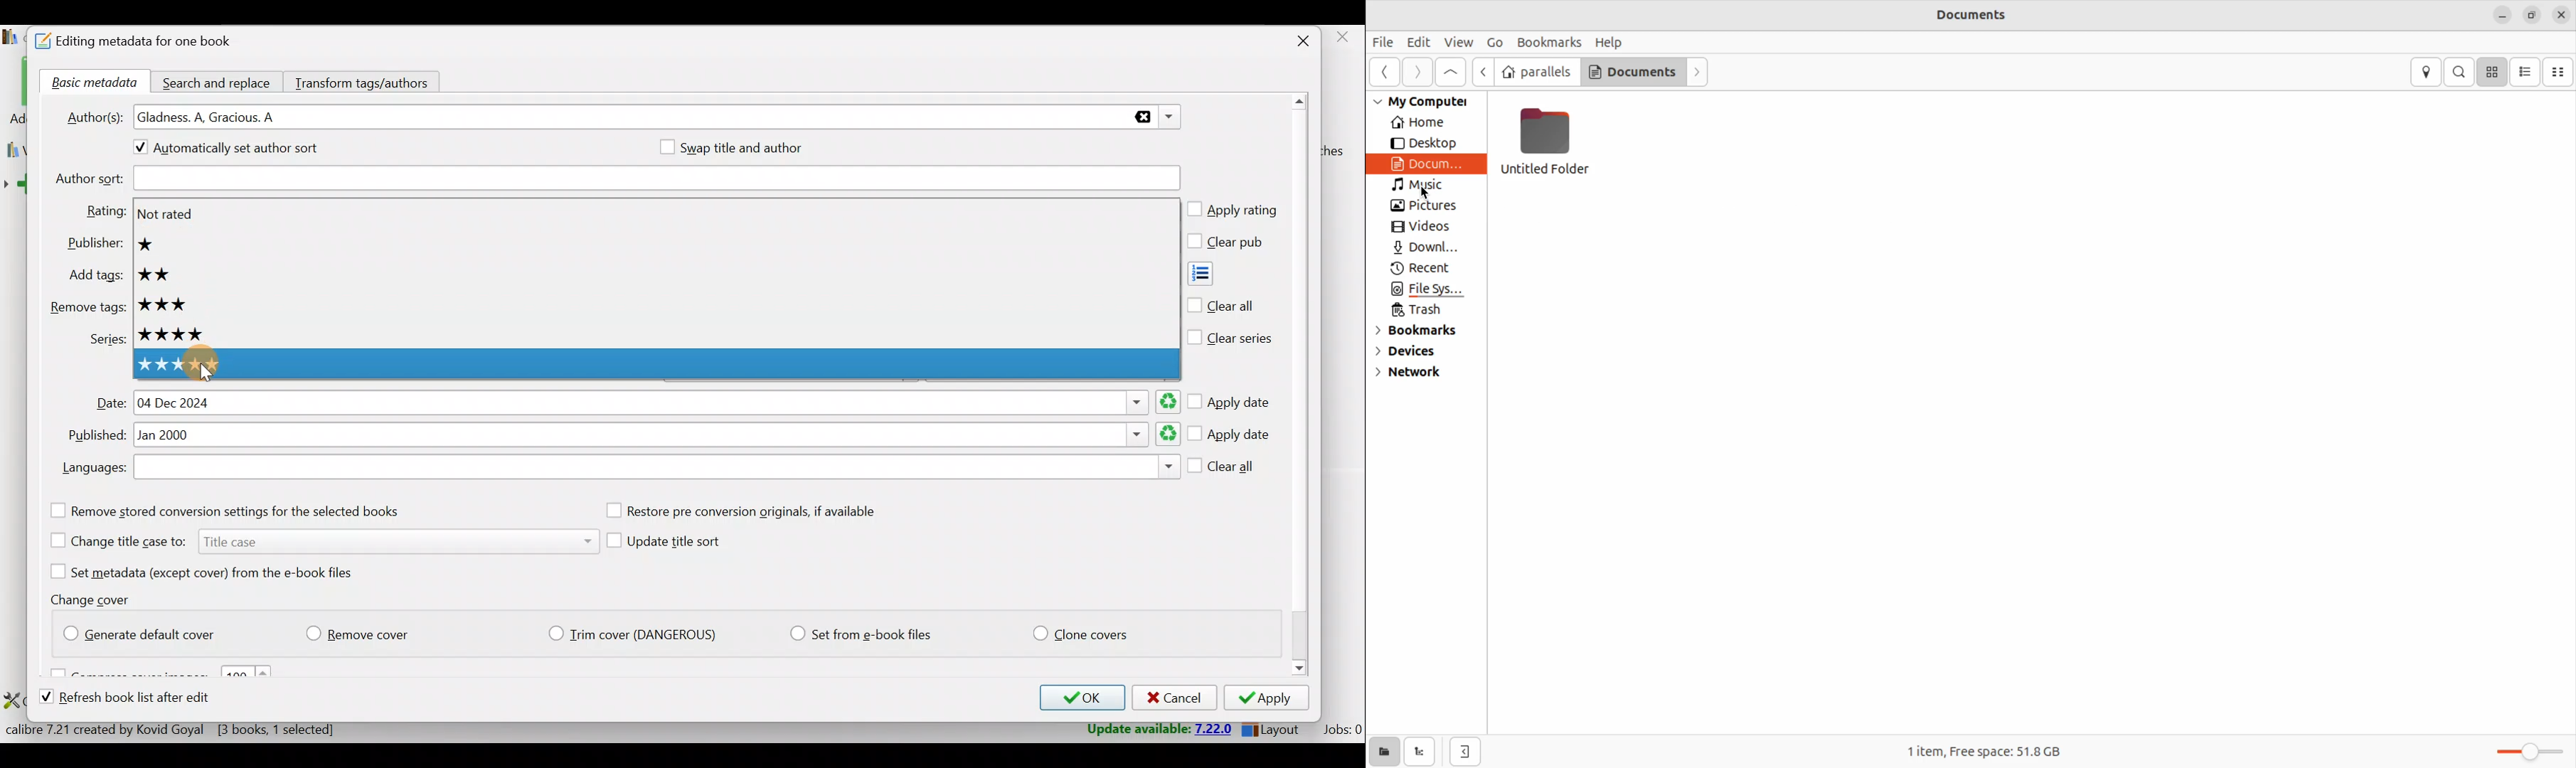  What do you see at coordinates (95, 243) in the screenshot?
I see `Publisher:` at bounding box center [95, 243].